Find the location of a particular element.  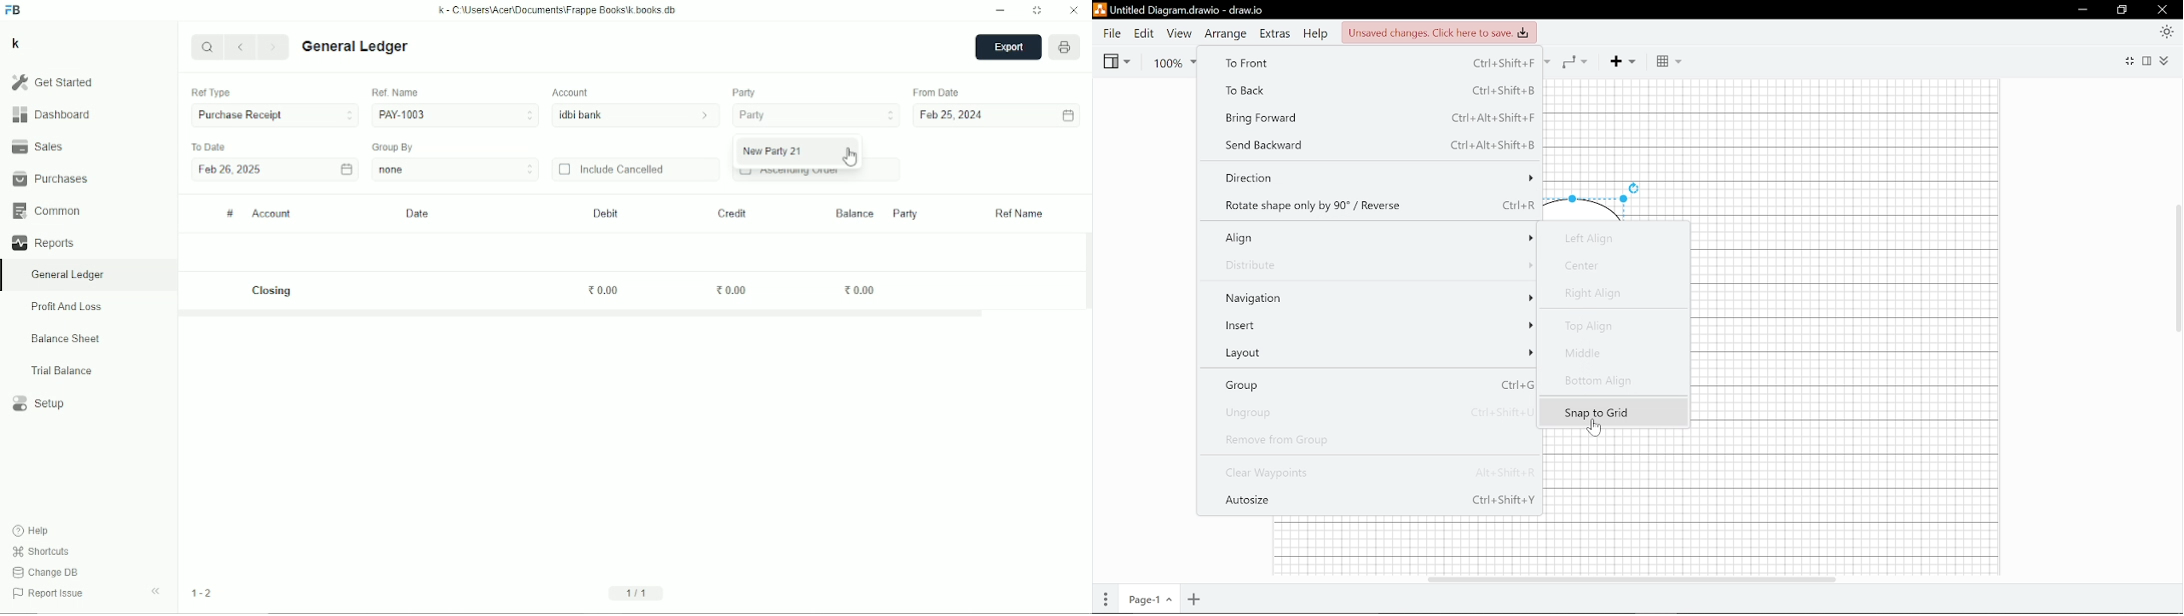

1/1 is located at coordinates (639, 592).